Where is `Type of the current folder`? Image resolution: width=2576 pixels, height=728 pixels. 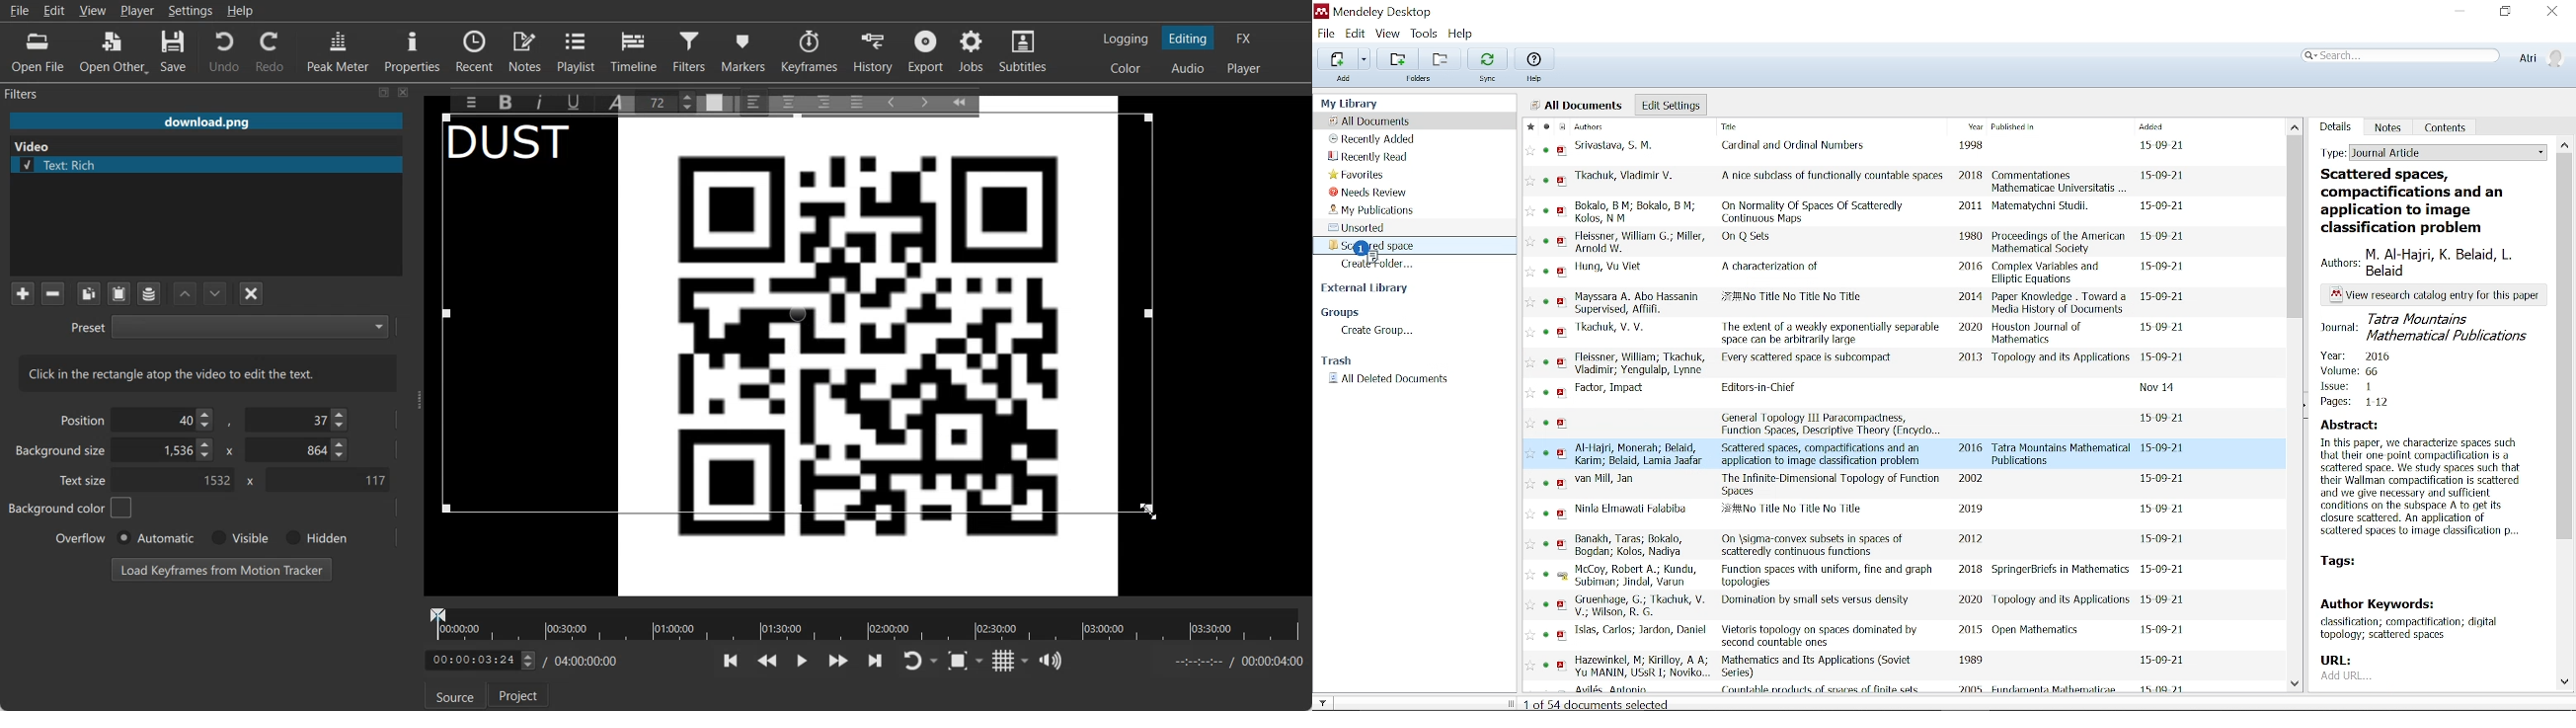 Type of the current folder is located at coordinates (2433, 151).